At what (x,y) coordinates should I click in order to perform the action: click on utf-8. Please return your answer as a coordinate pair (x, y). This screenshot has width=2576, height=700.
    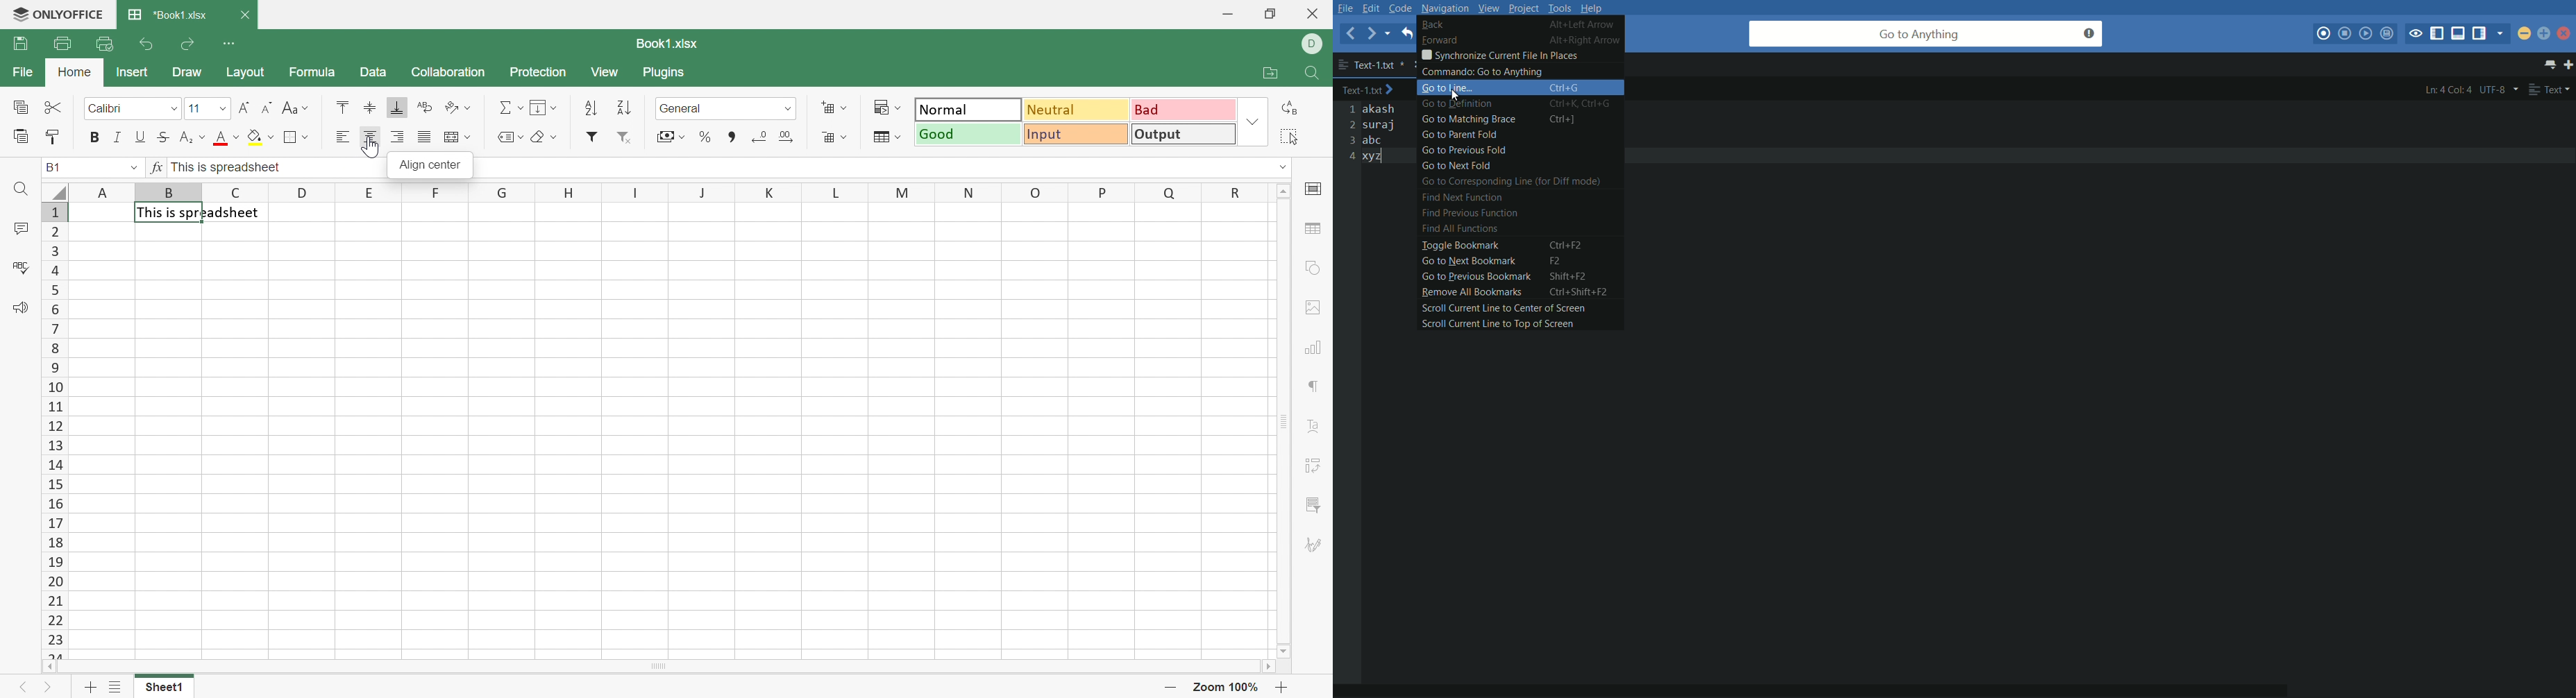
    Looking at the image, I should click on (2499, 89).